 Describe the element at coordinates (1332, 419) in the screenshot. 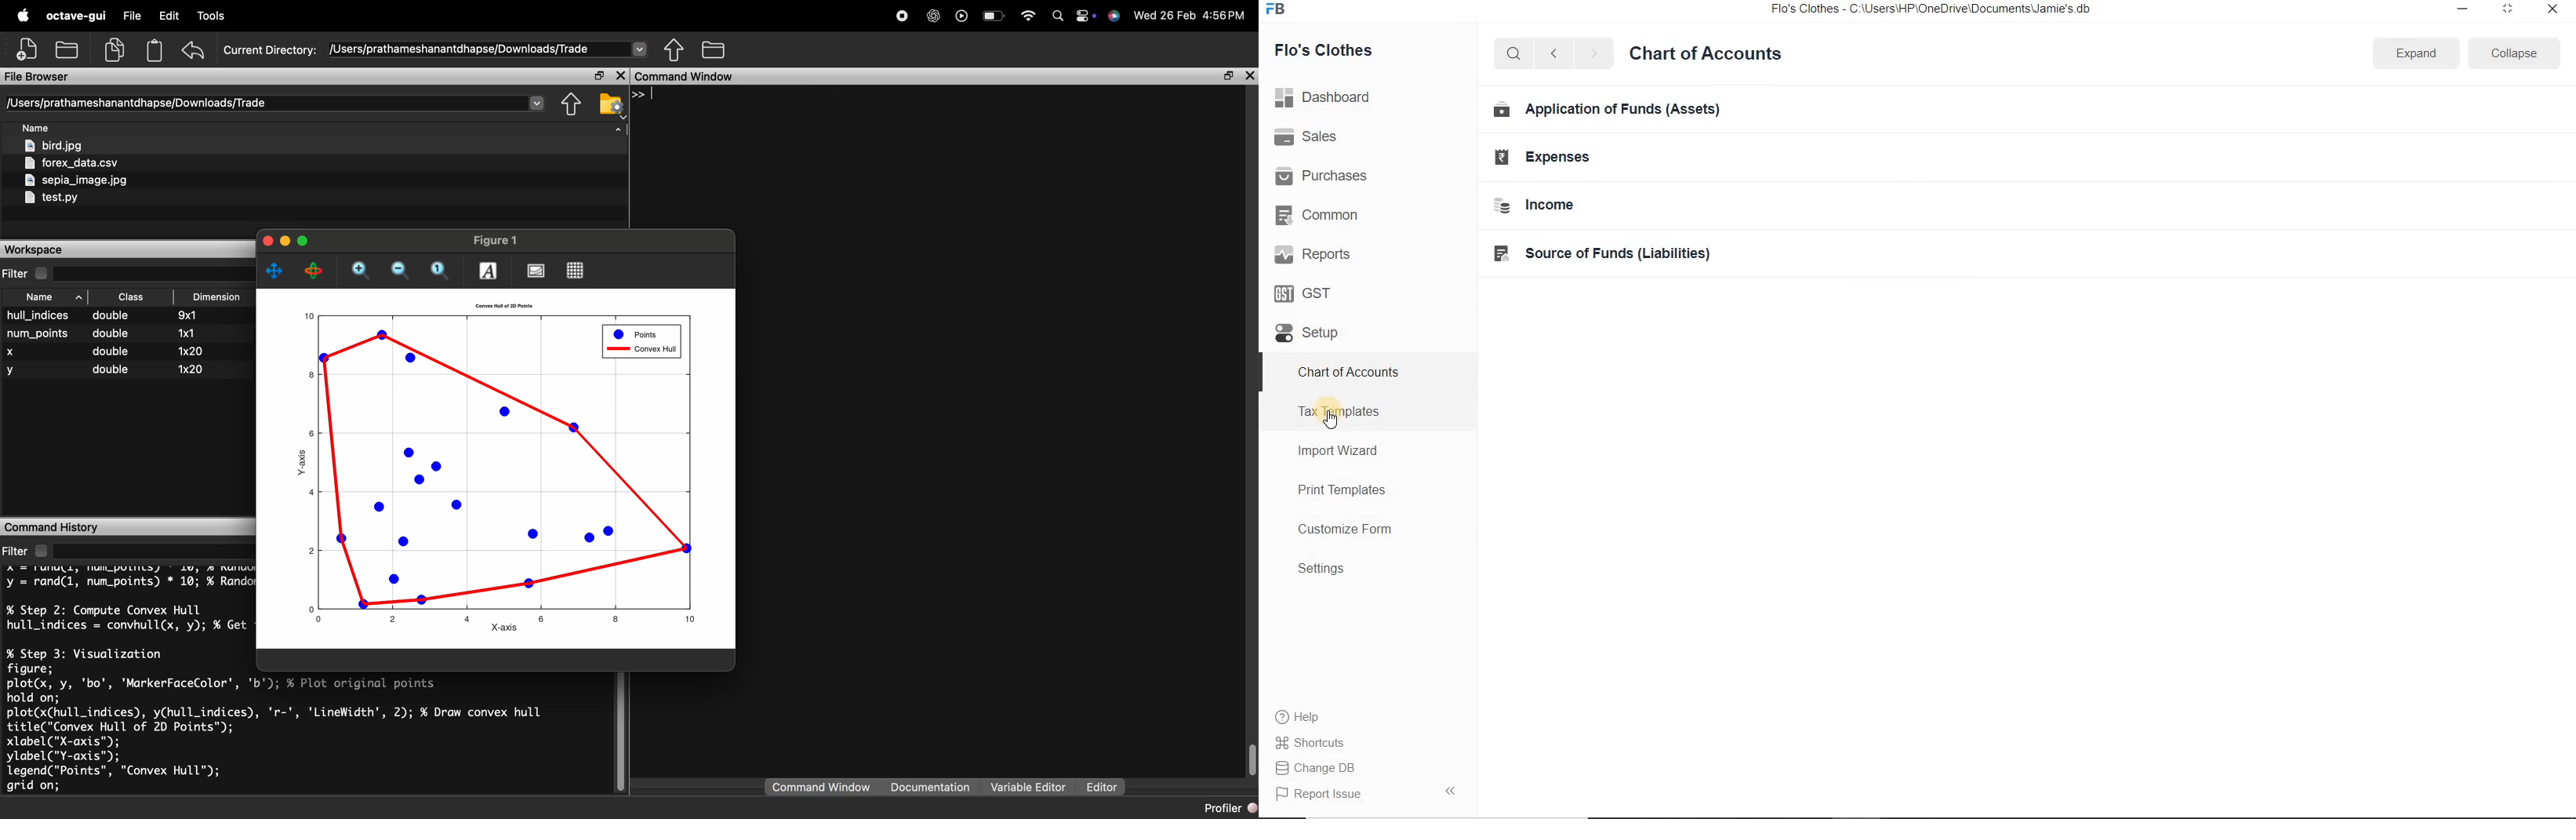

I see `Cursor` at that location.